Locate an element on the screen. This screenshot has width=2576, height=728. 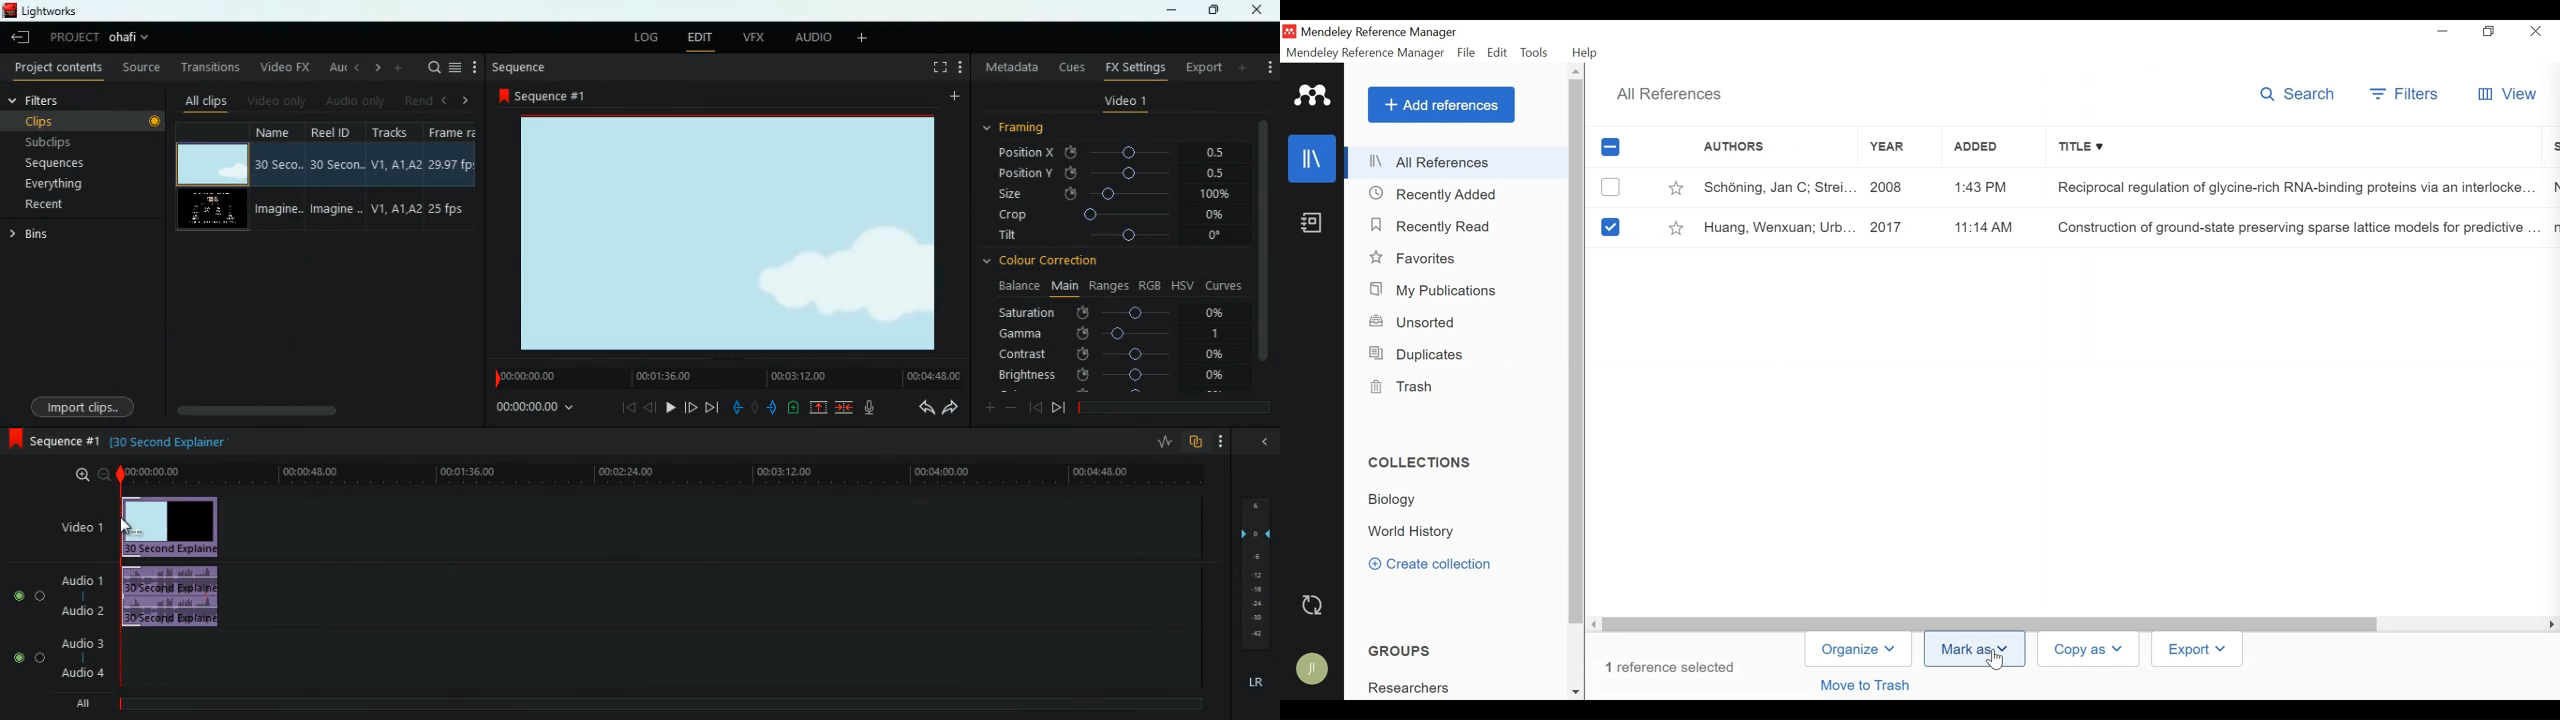
saturation is located at coordinates (1113, 314).